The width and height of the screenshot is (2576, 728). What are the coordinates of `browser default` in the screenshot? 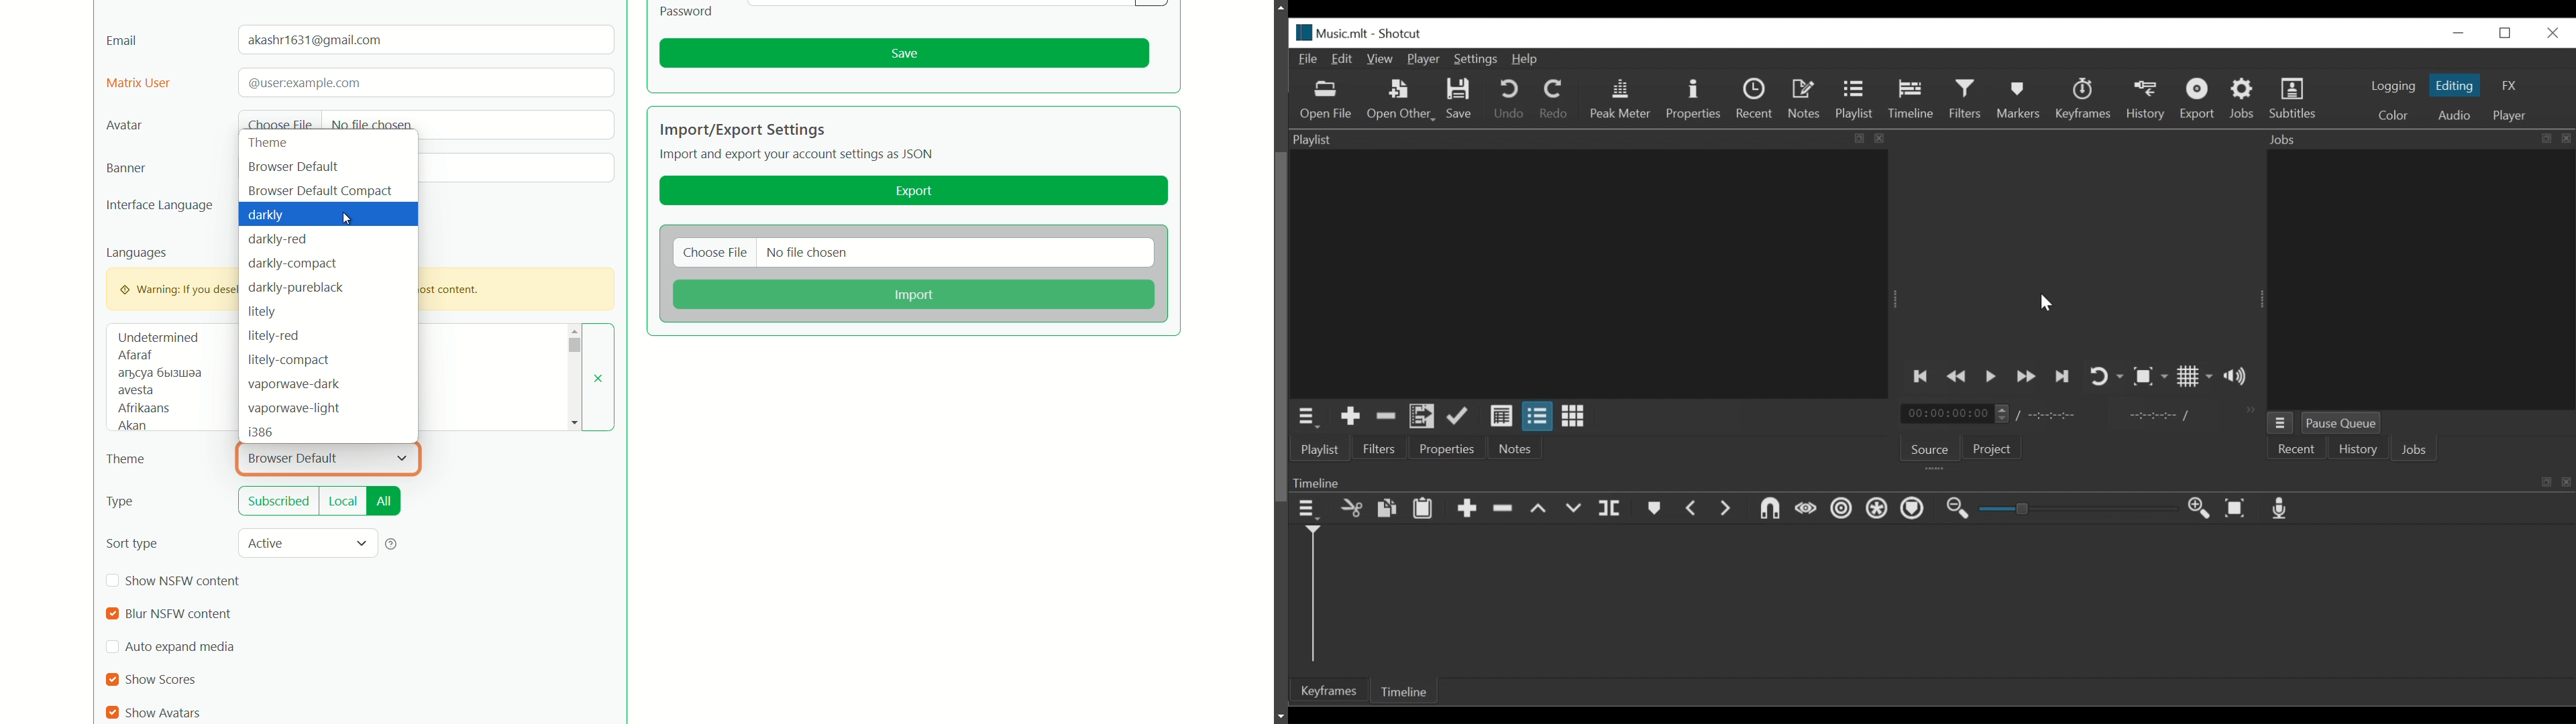 It's located at (293, 167).